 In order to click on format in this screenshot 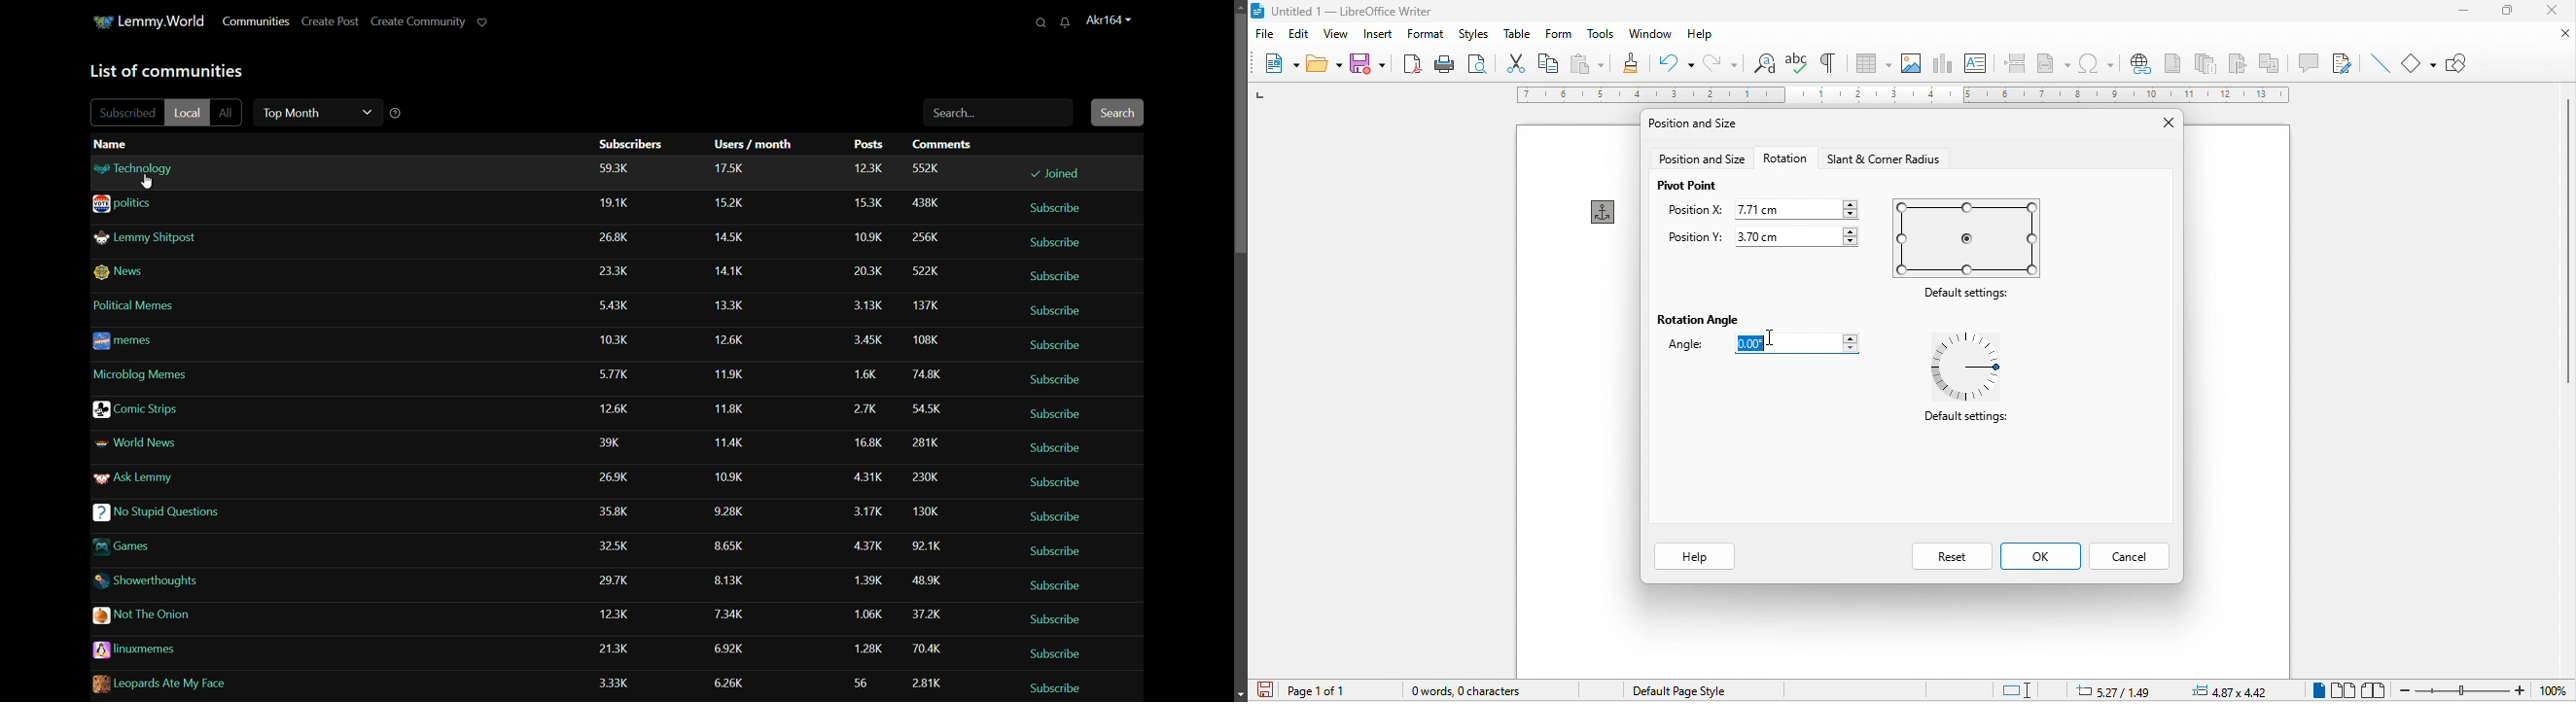, I will do `click(1426, 35)`.